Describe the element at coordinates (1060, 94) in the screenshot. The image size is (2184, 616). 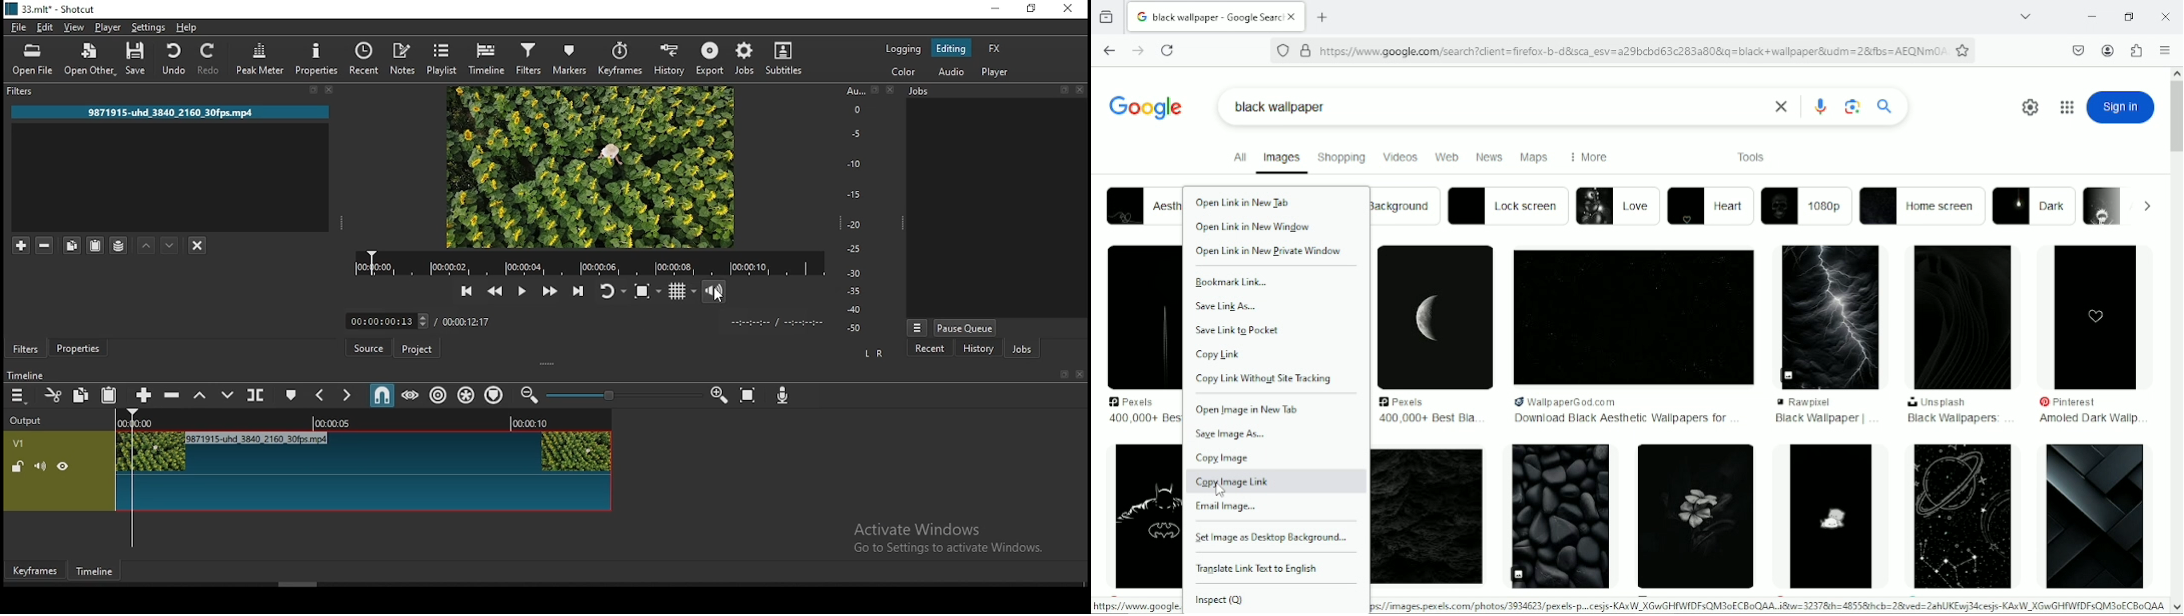
I see `bookmark` at that location.